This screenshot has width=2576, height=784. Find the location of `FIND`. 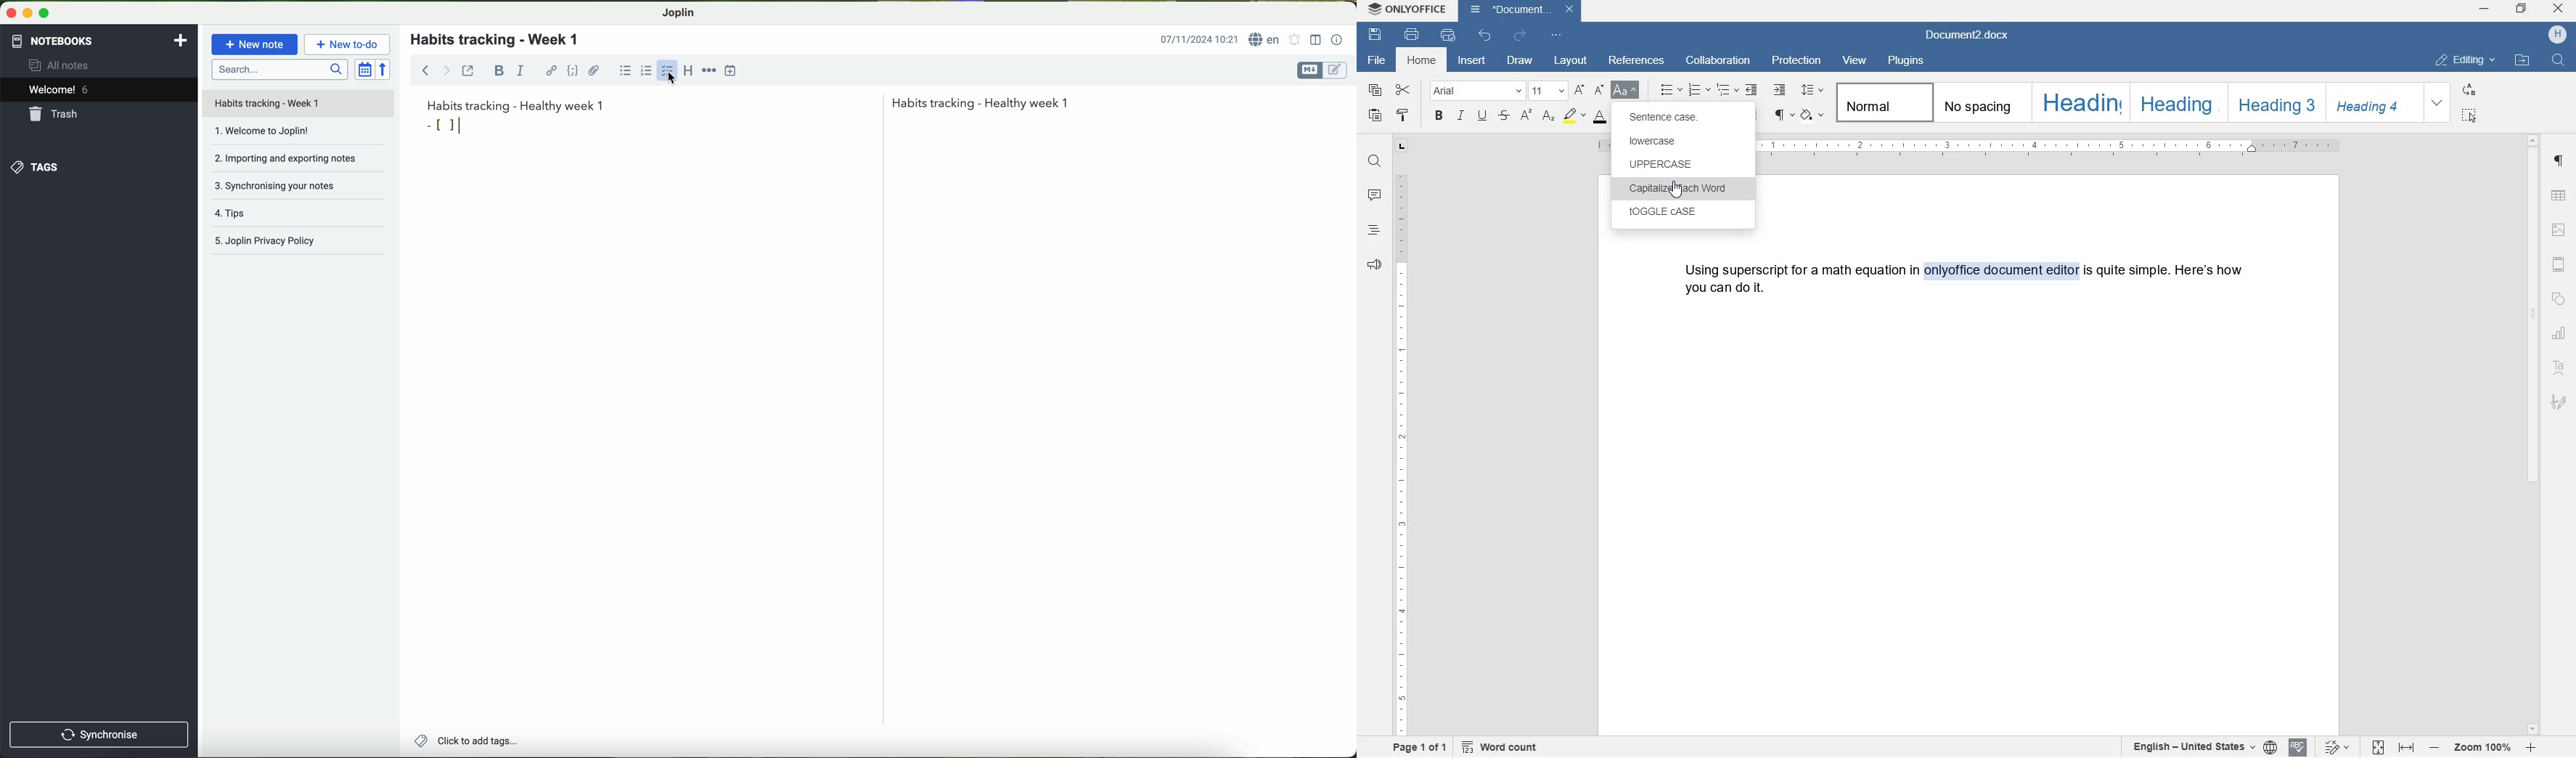

FIND is located at coordinates (2556, 60).